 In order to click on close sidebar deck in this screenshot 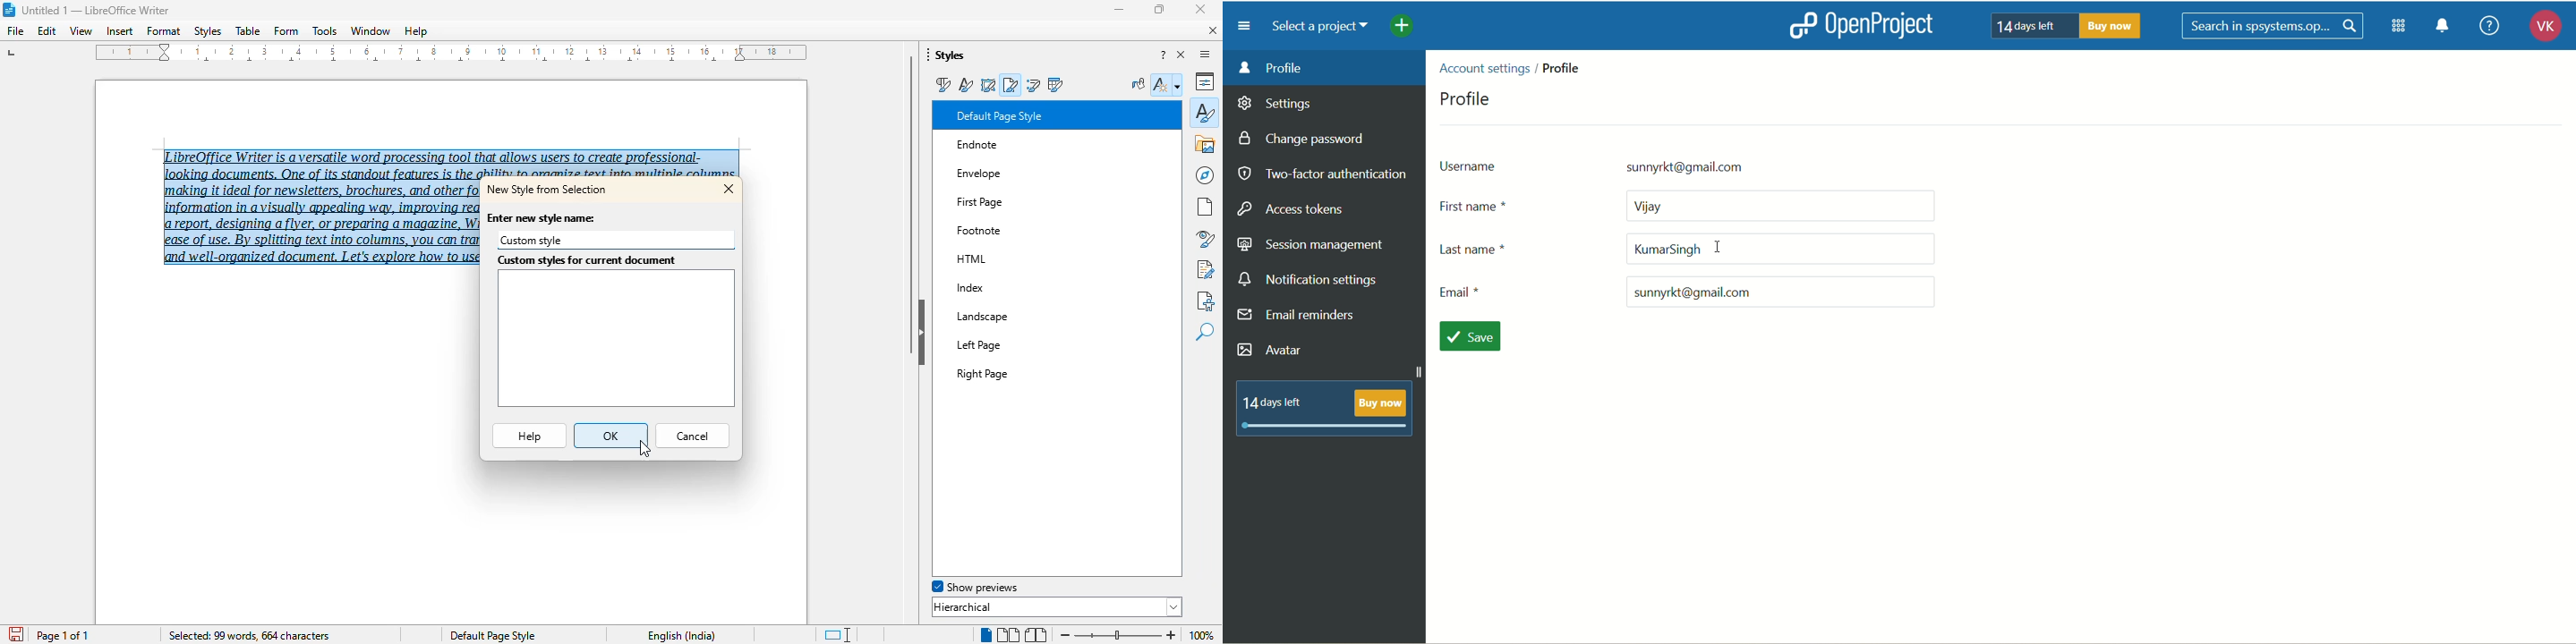, I will do `click(1182, 55)`.